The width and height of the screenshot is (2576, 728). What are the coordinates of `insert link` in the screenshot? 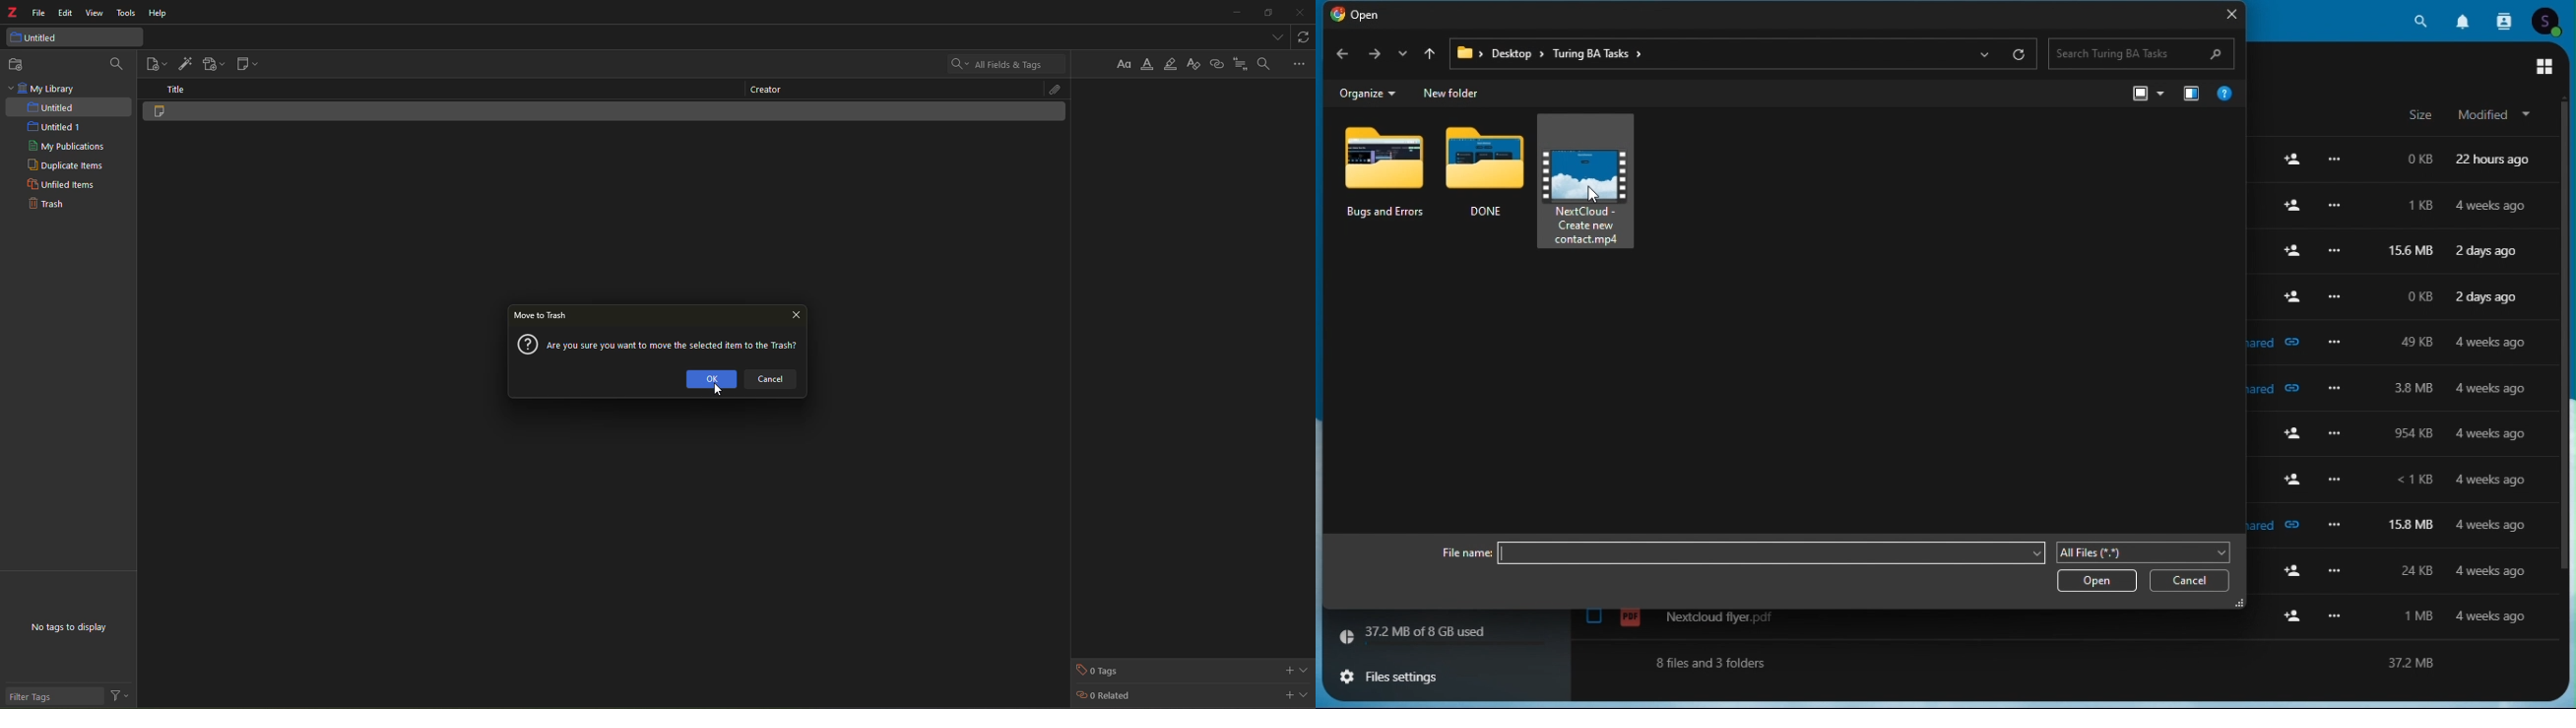 It's located at (1217, 64).